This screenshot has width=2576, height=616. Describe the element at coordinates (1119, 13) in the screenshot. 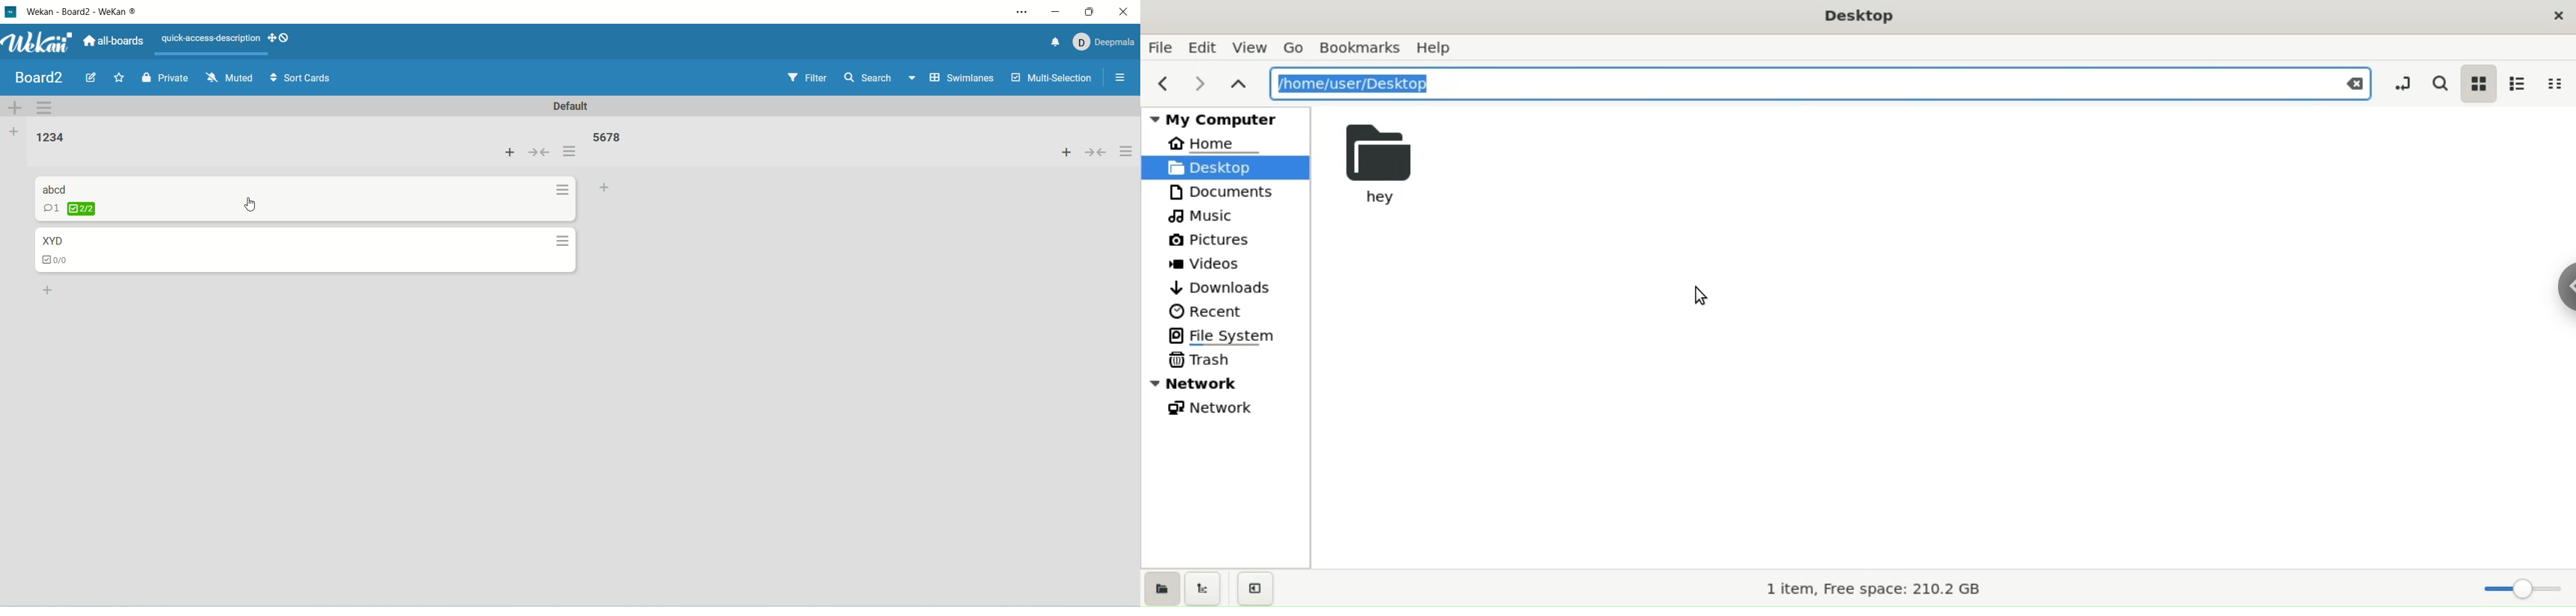

I see `close` at that location.